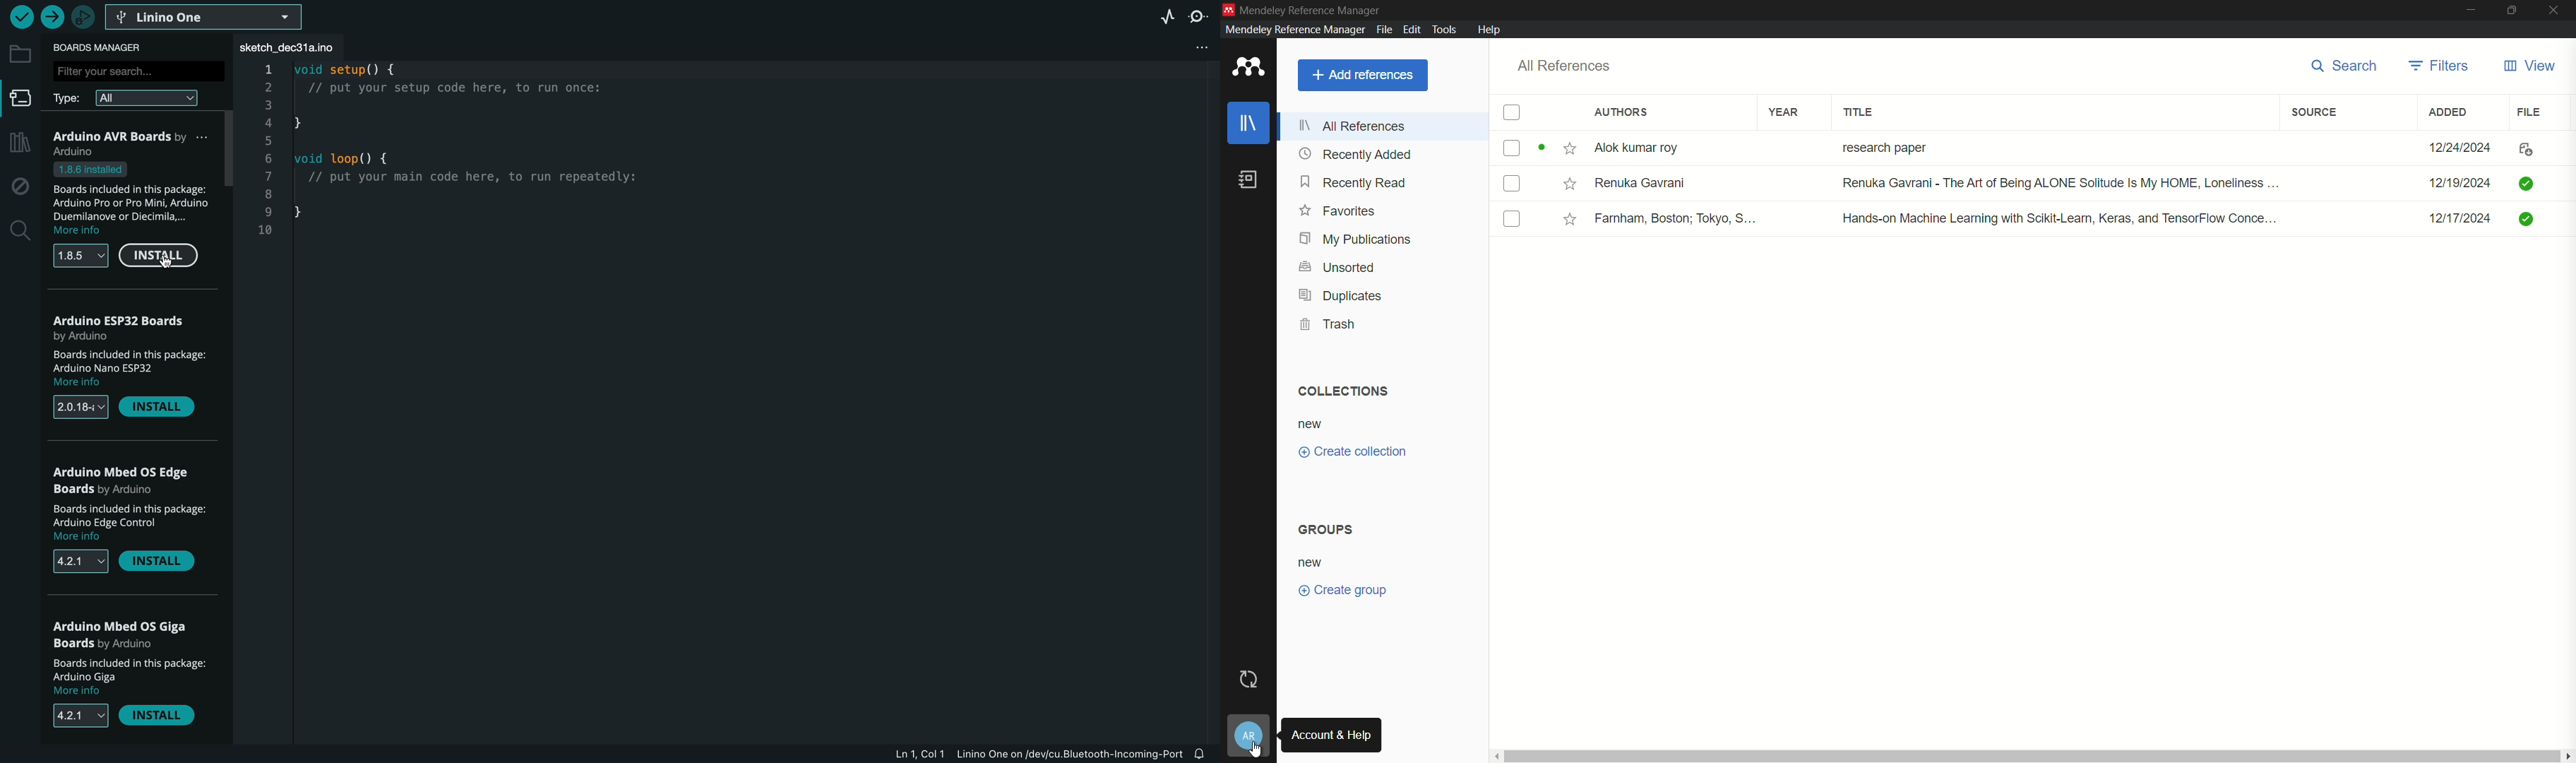  Describe the element at coordinates (1355, 128) in the screenshot. I see `all references` at that location.